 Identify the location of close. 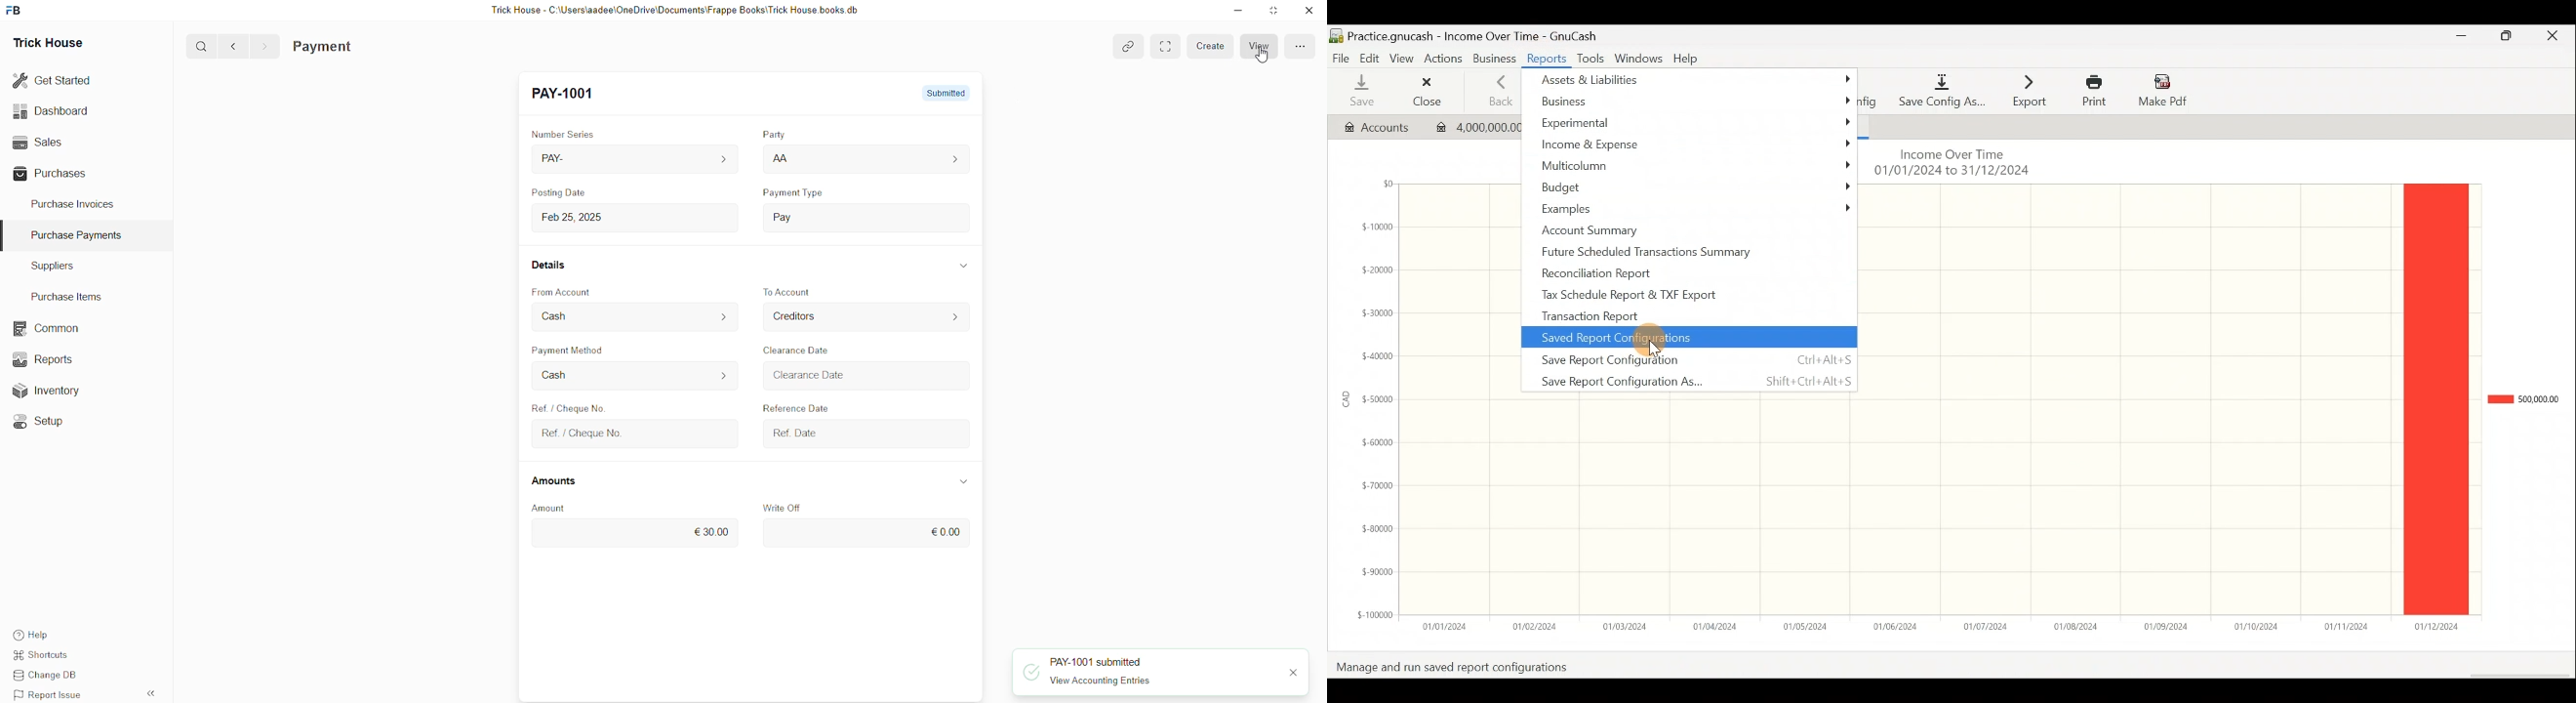
(1310, 10).